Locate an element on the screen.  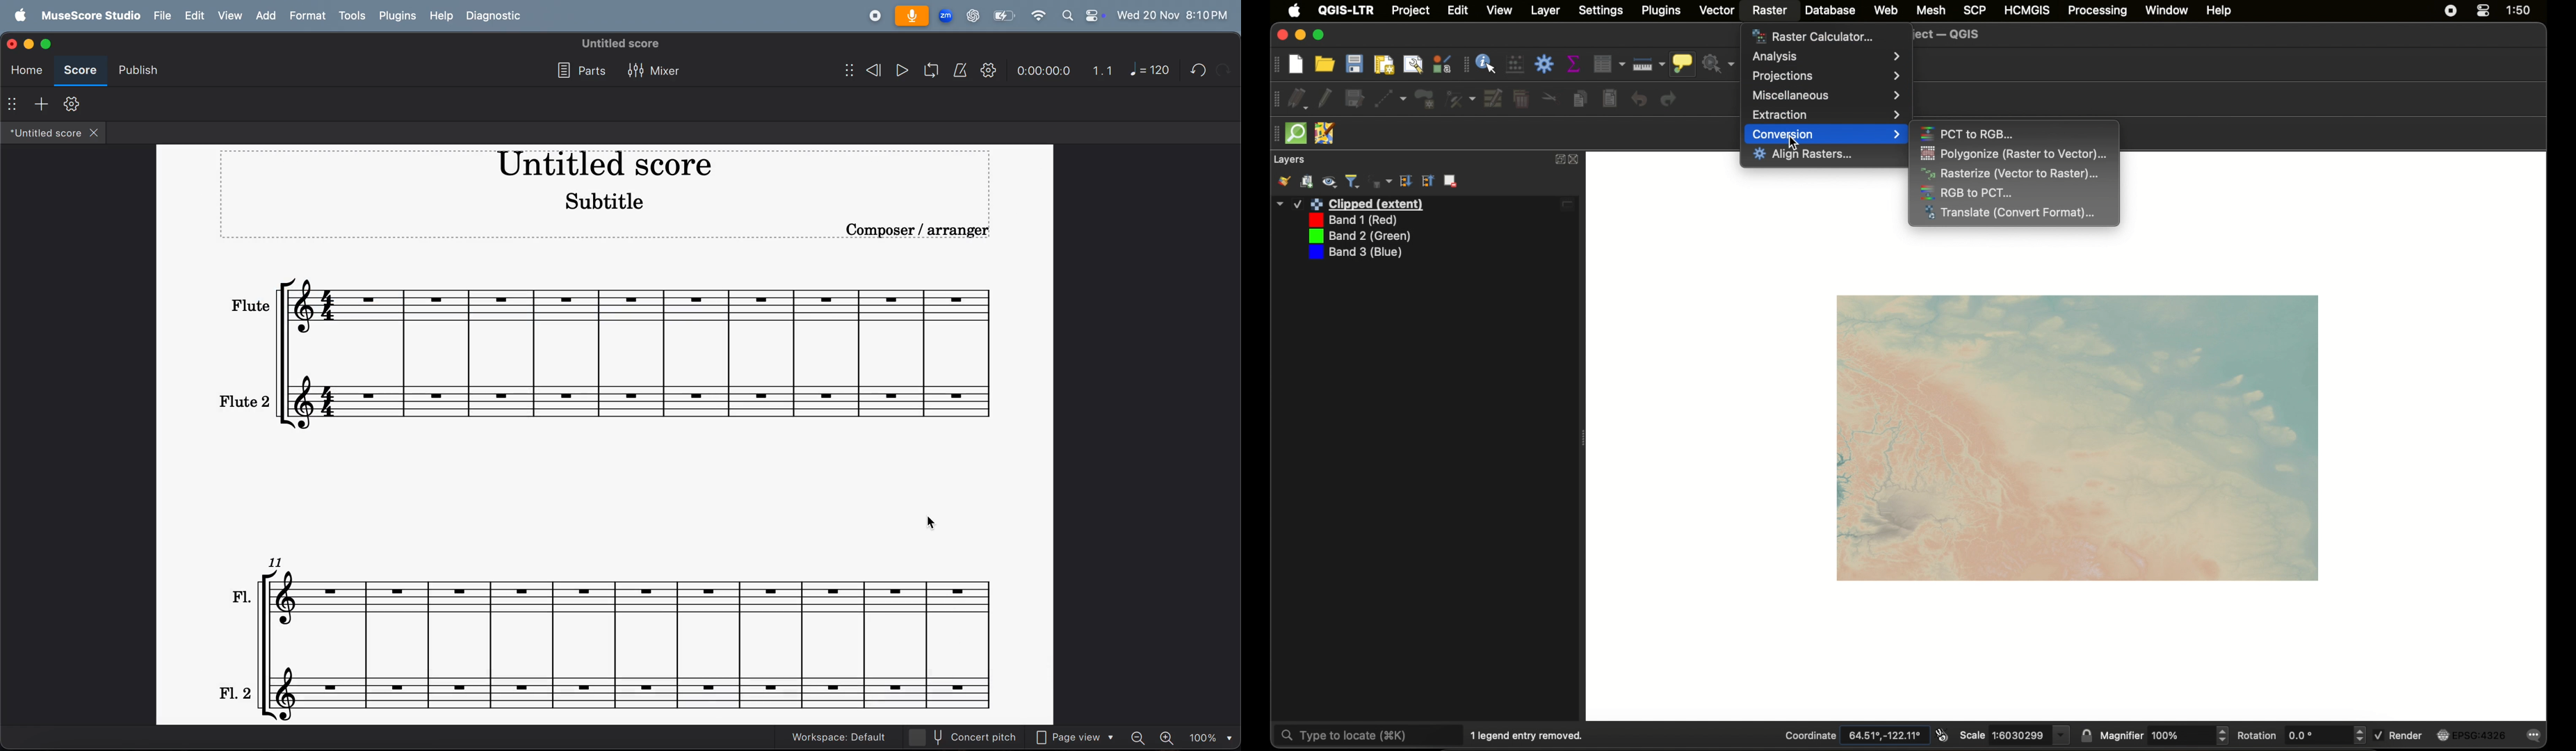
projections is located at coordinates (1826, 76).